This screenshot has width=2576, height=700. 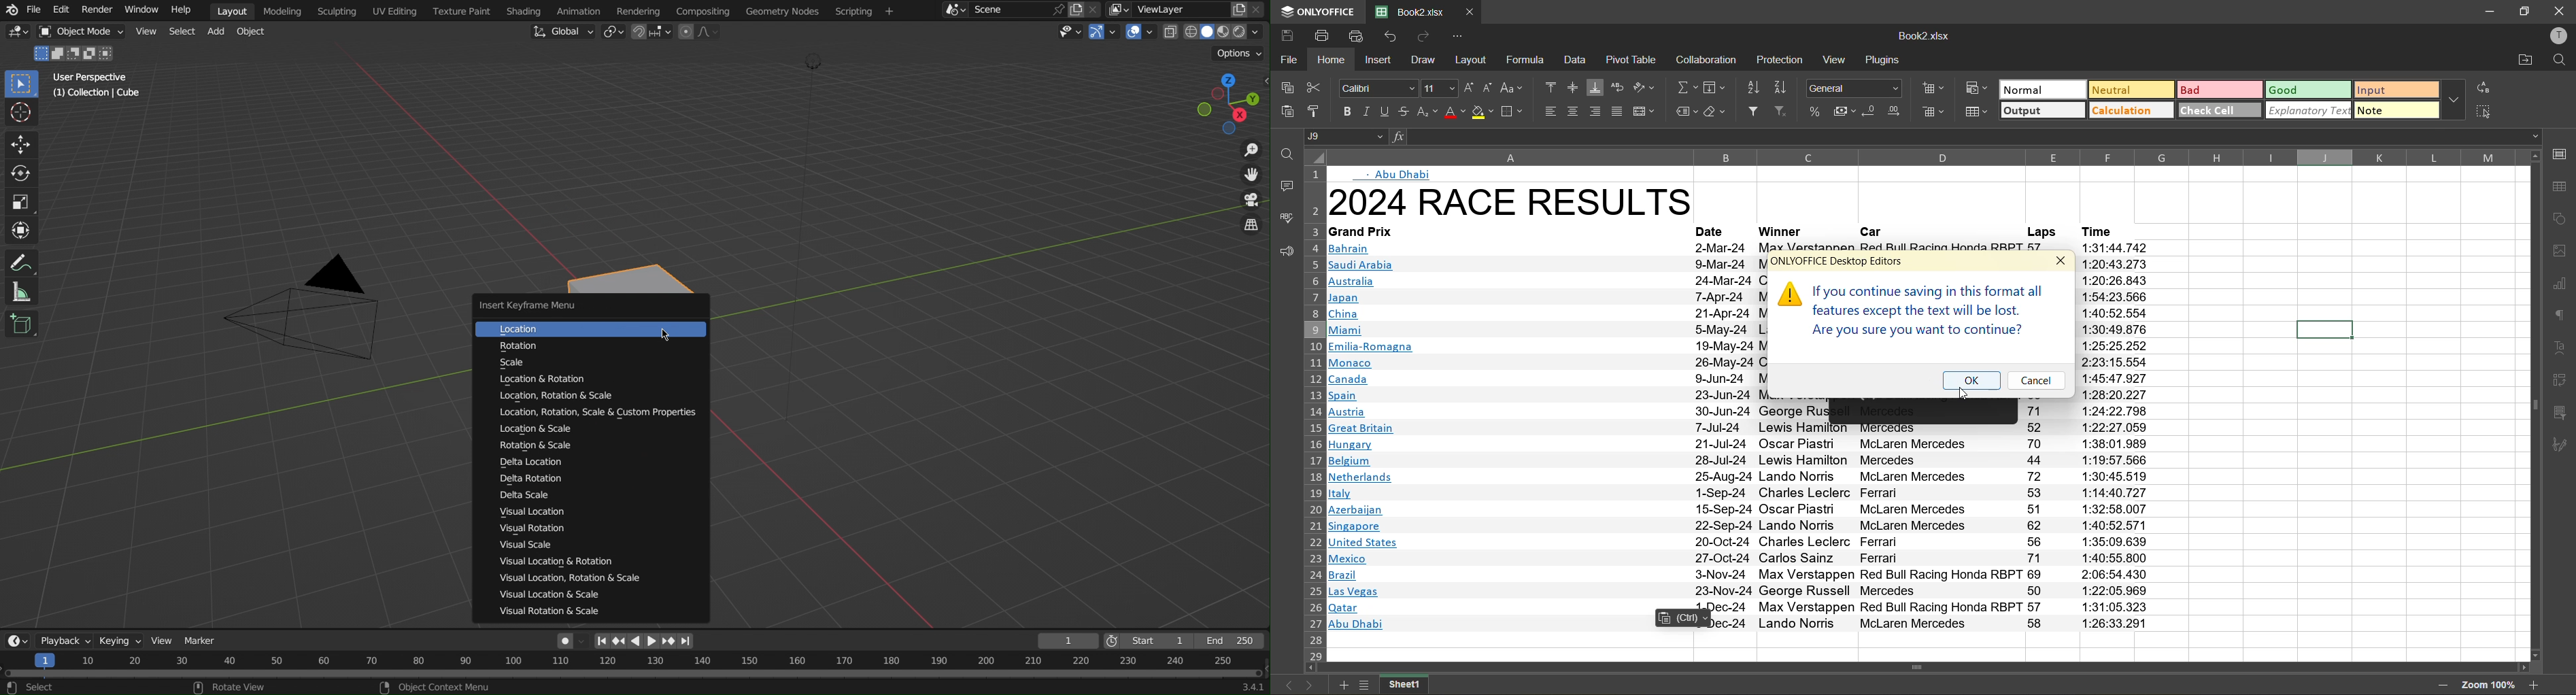 What do you see at coordinates (1249, 201) in the screenshot?
I see `Toggle Camera View` at bounding box center [1249, 201].